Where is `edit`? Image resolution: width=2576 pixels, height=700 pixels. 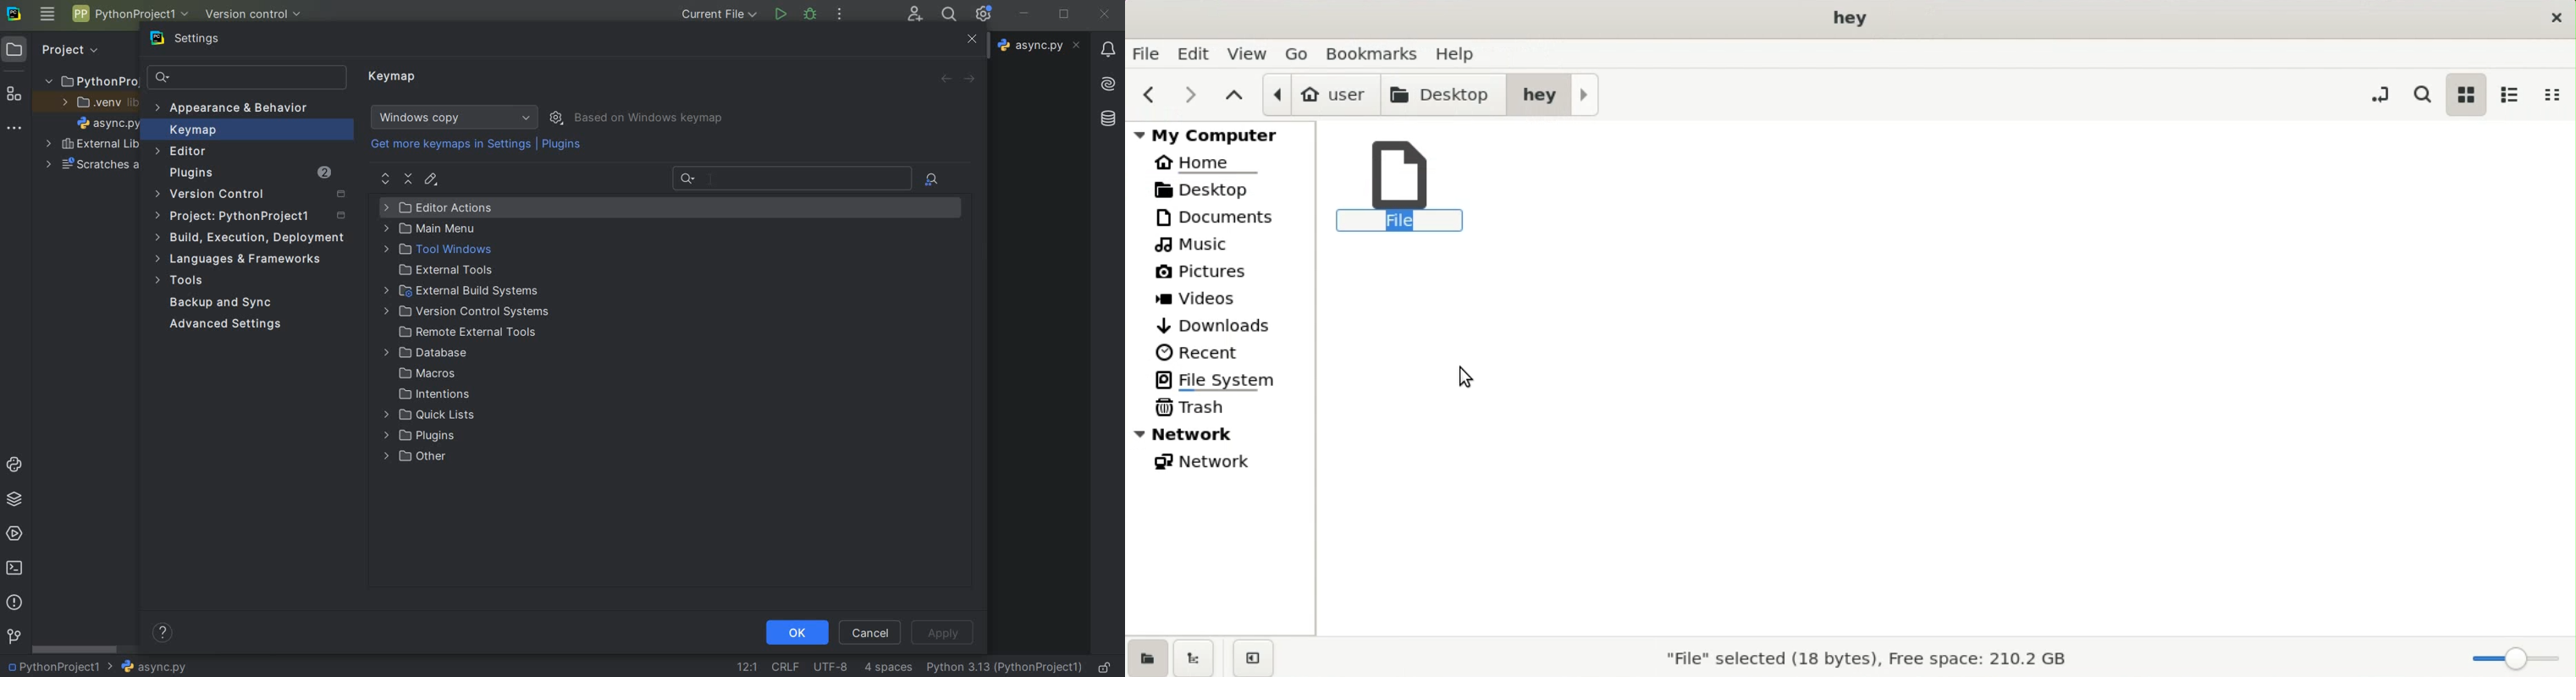 edit is located at coordinates (1196, 53).